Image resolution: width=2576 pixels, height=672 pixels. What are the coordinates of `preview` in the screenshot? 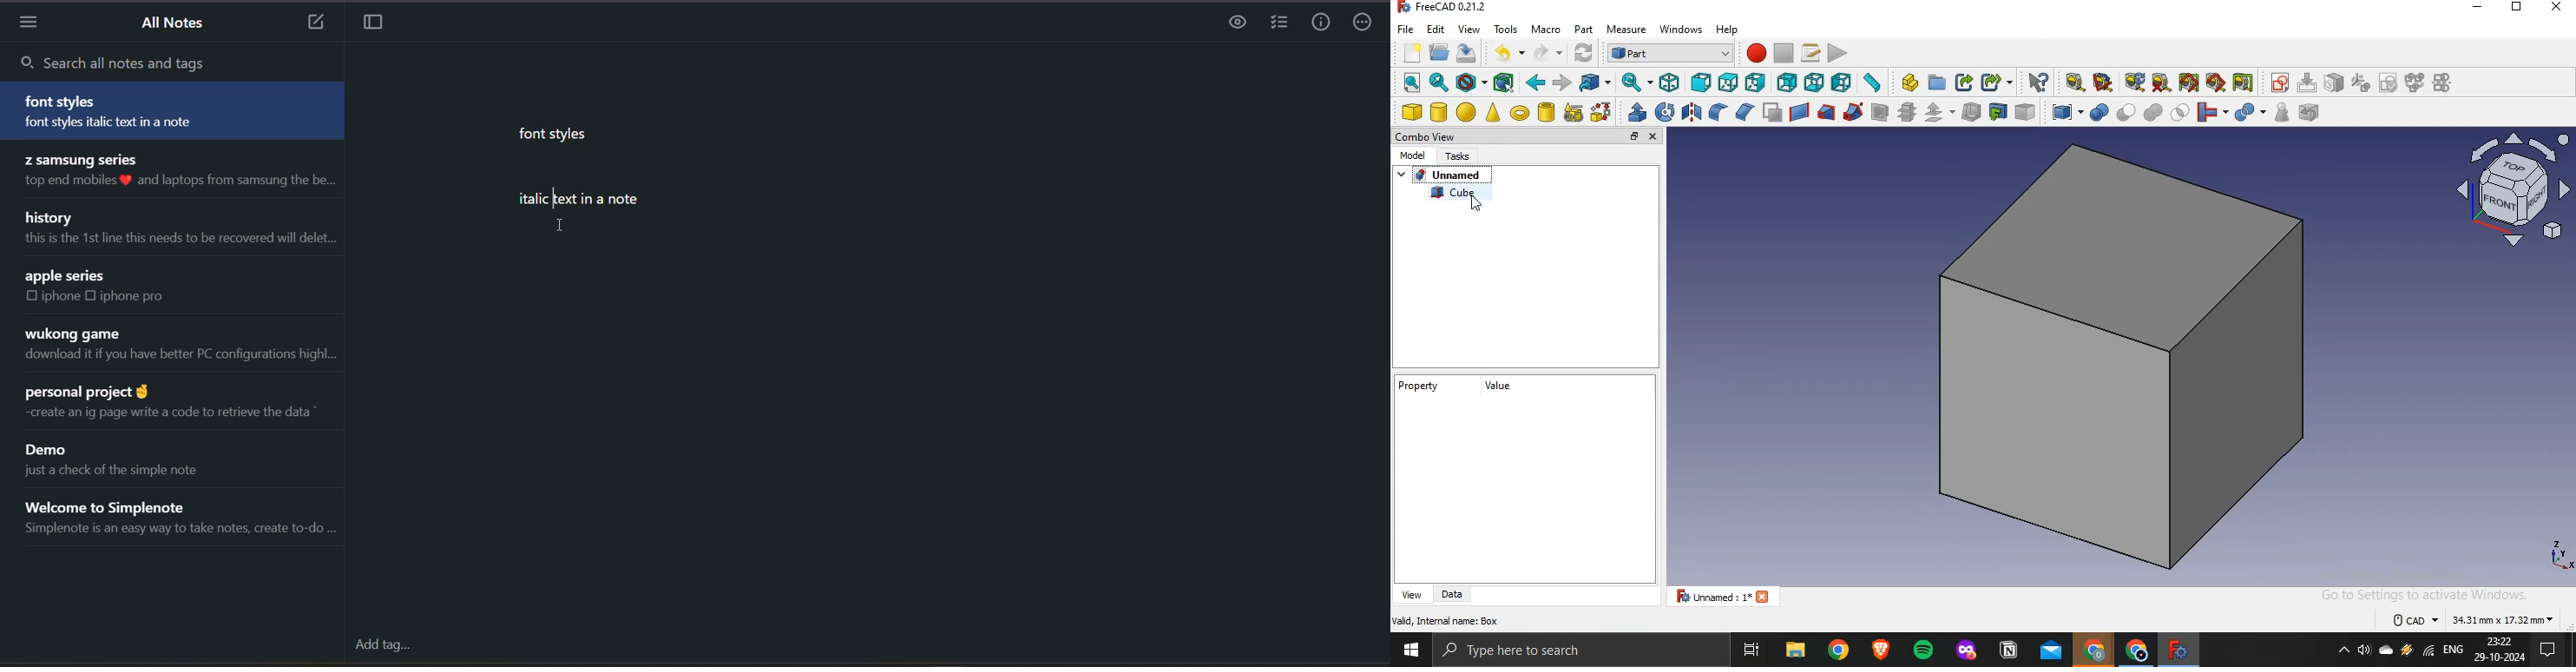 It's located at (1240, 22).